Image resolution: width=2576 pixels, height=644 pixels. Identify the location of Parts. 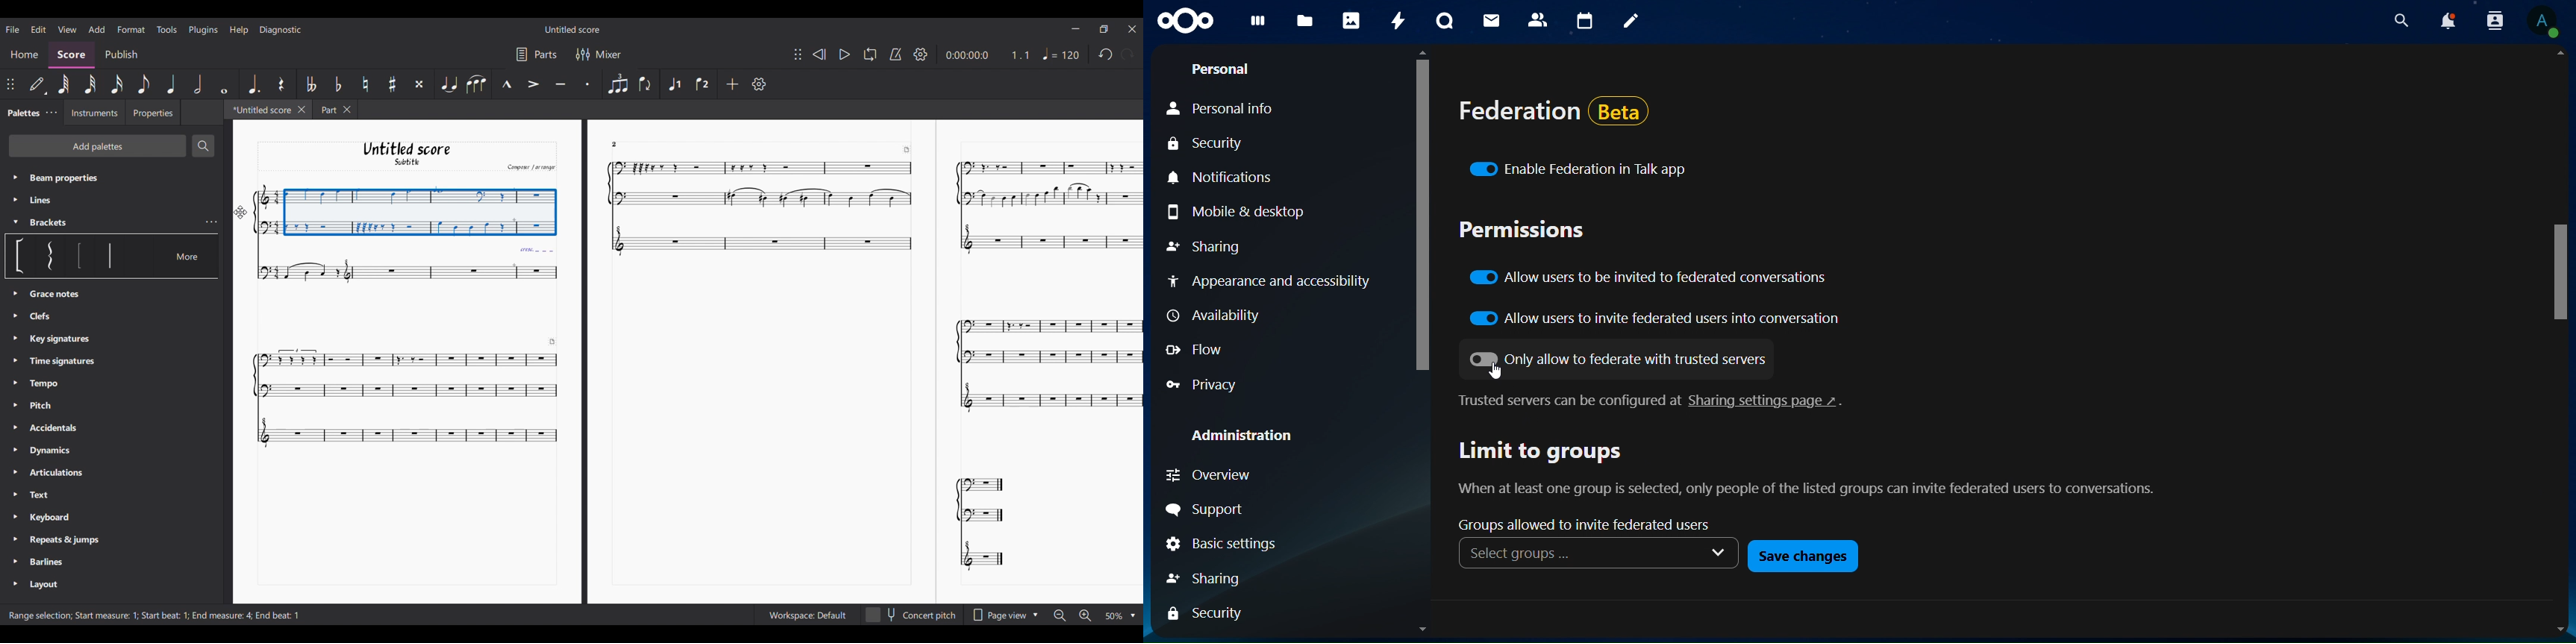
(546, 54).